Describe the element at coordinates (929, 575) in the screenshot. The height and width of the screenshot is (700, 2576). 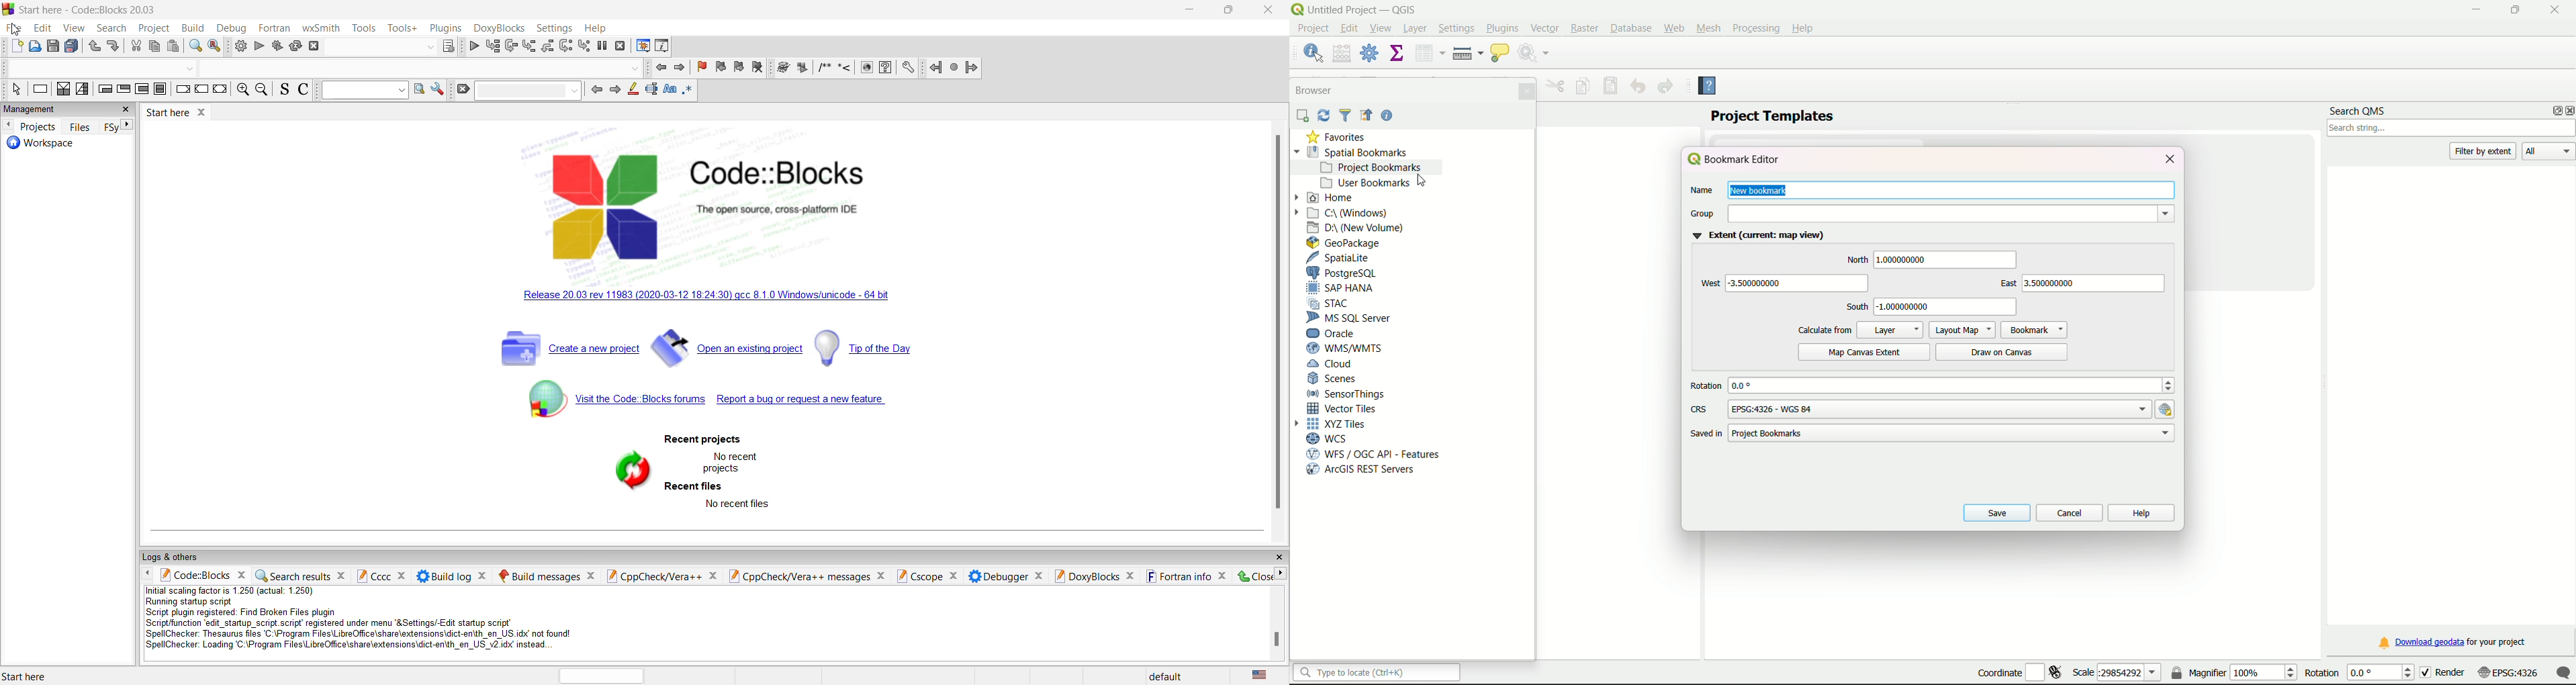
I see `Cscope` at that location.